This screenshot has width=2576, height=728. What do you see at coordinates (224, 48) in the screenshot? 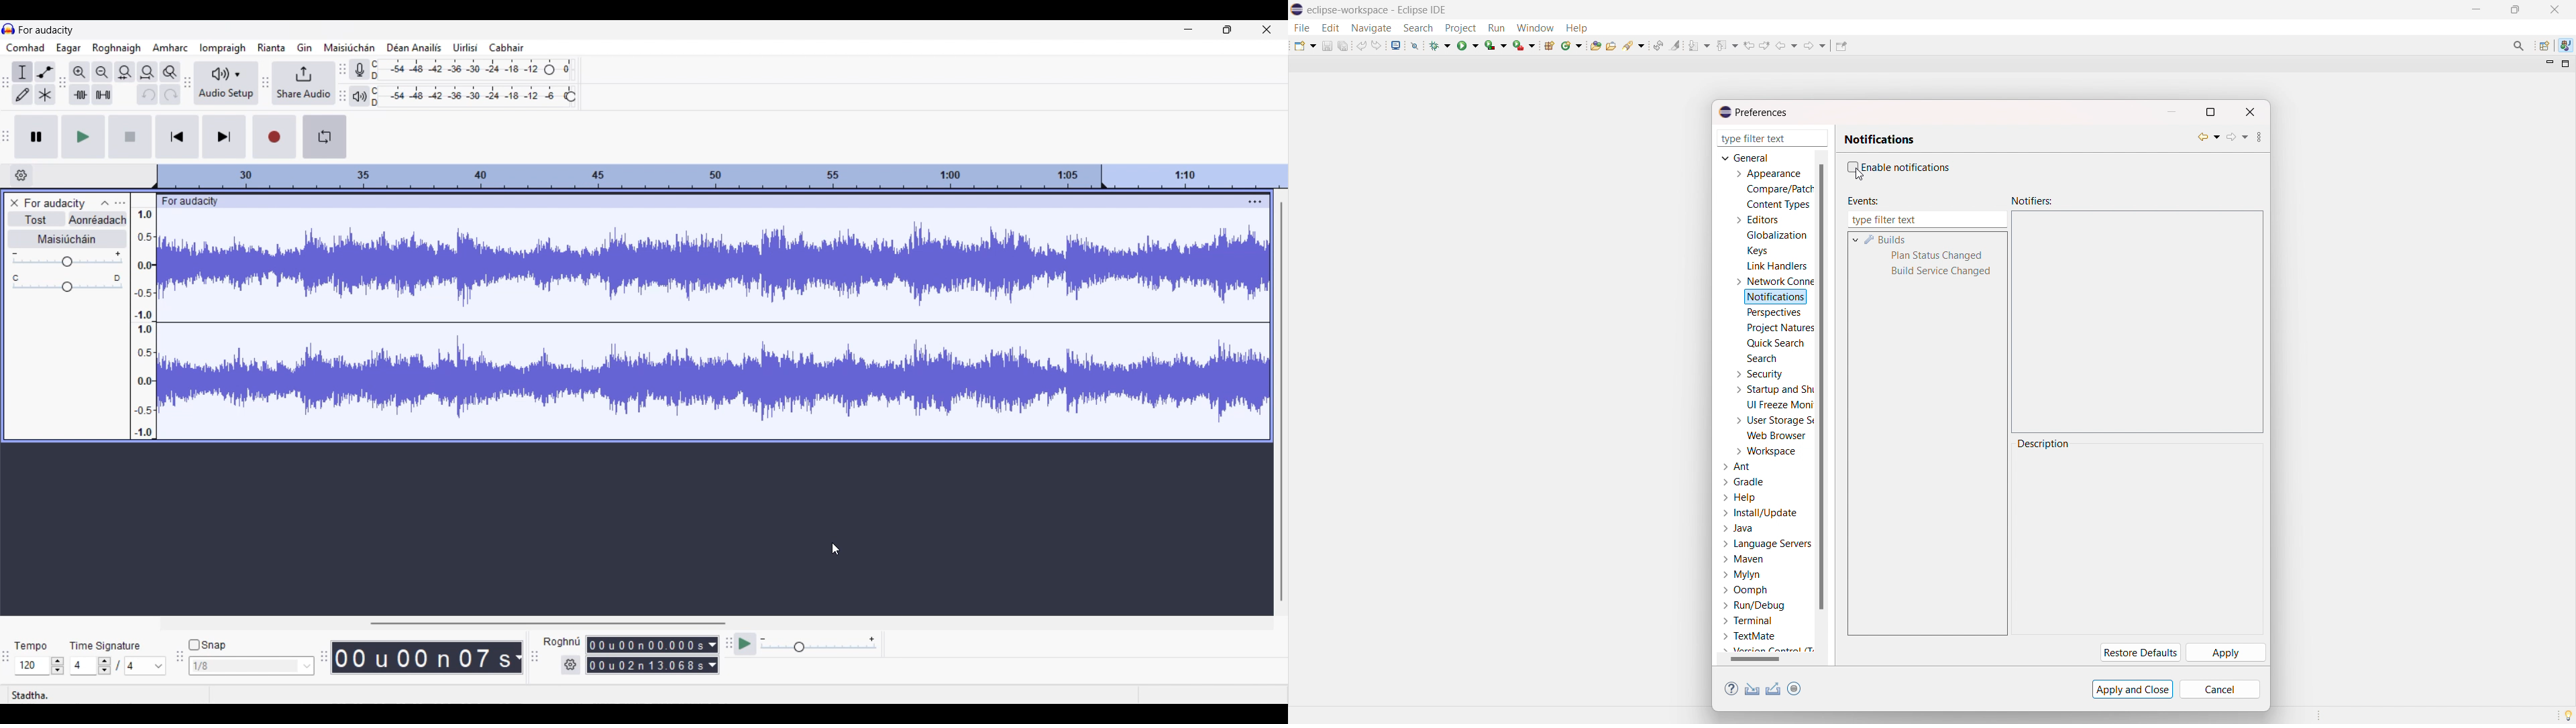
I see `lompraigh` at bounding box center [224, 48].